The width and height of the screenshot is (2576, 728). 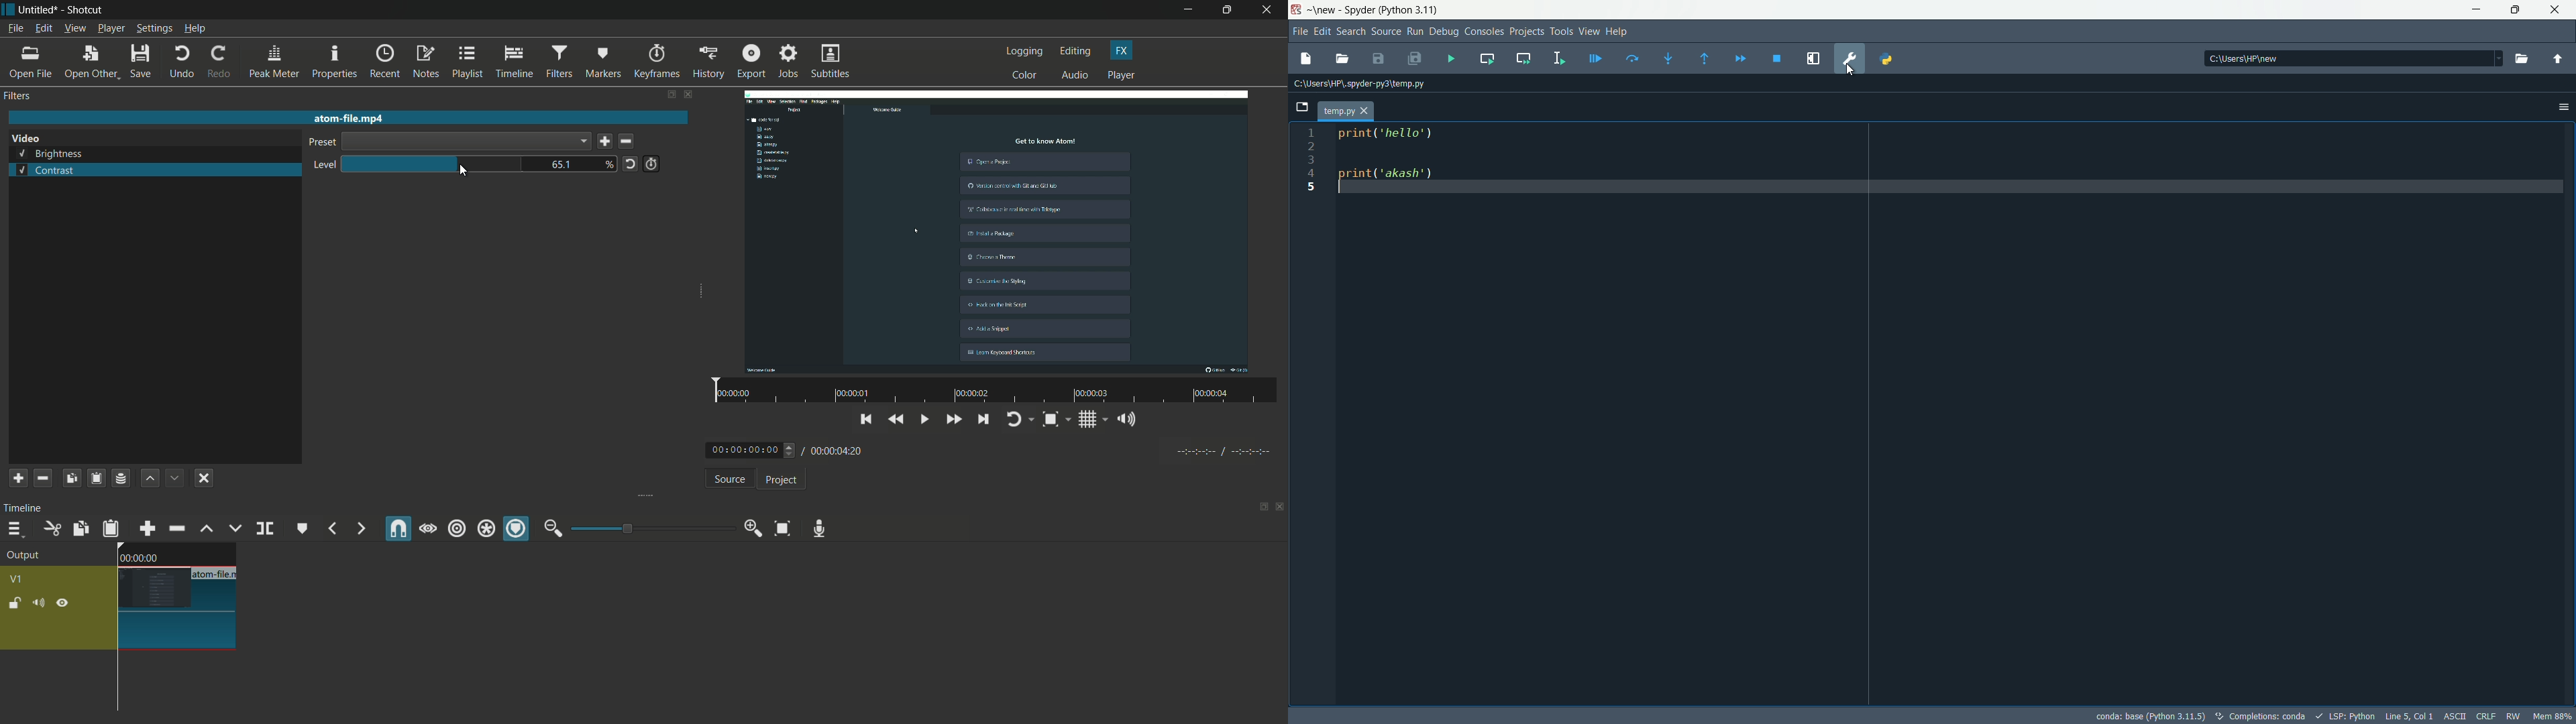 I want to click on properties, so click(x=334, y=62).